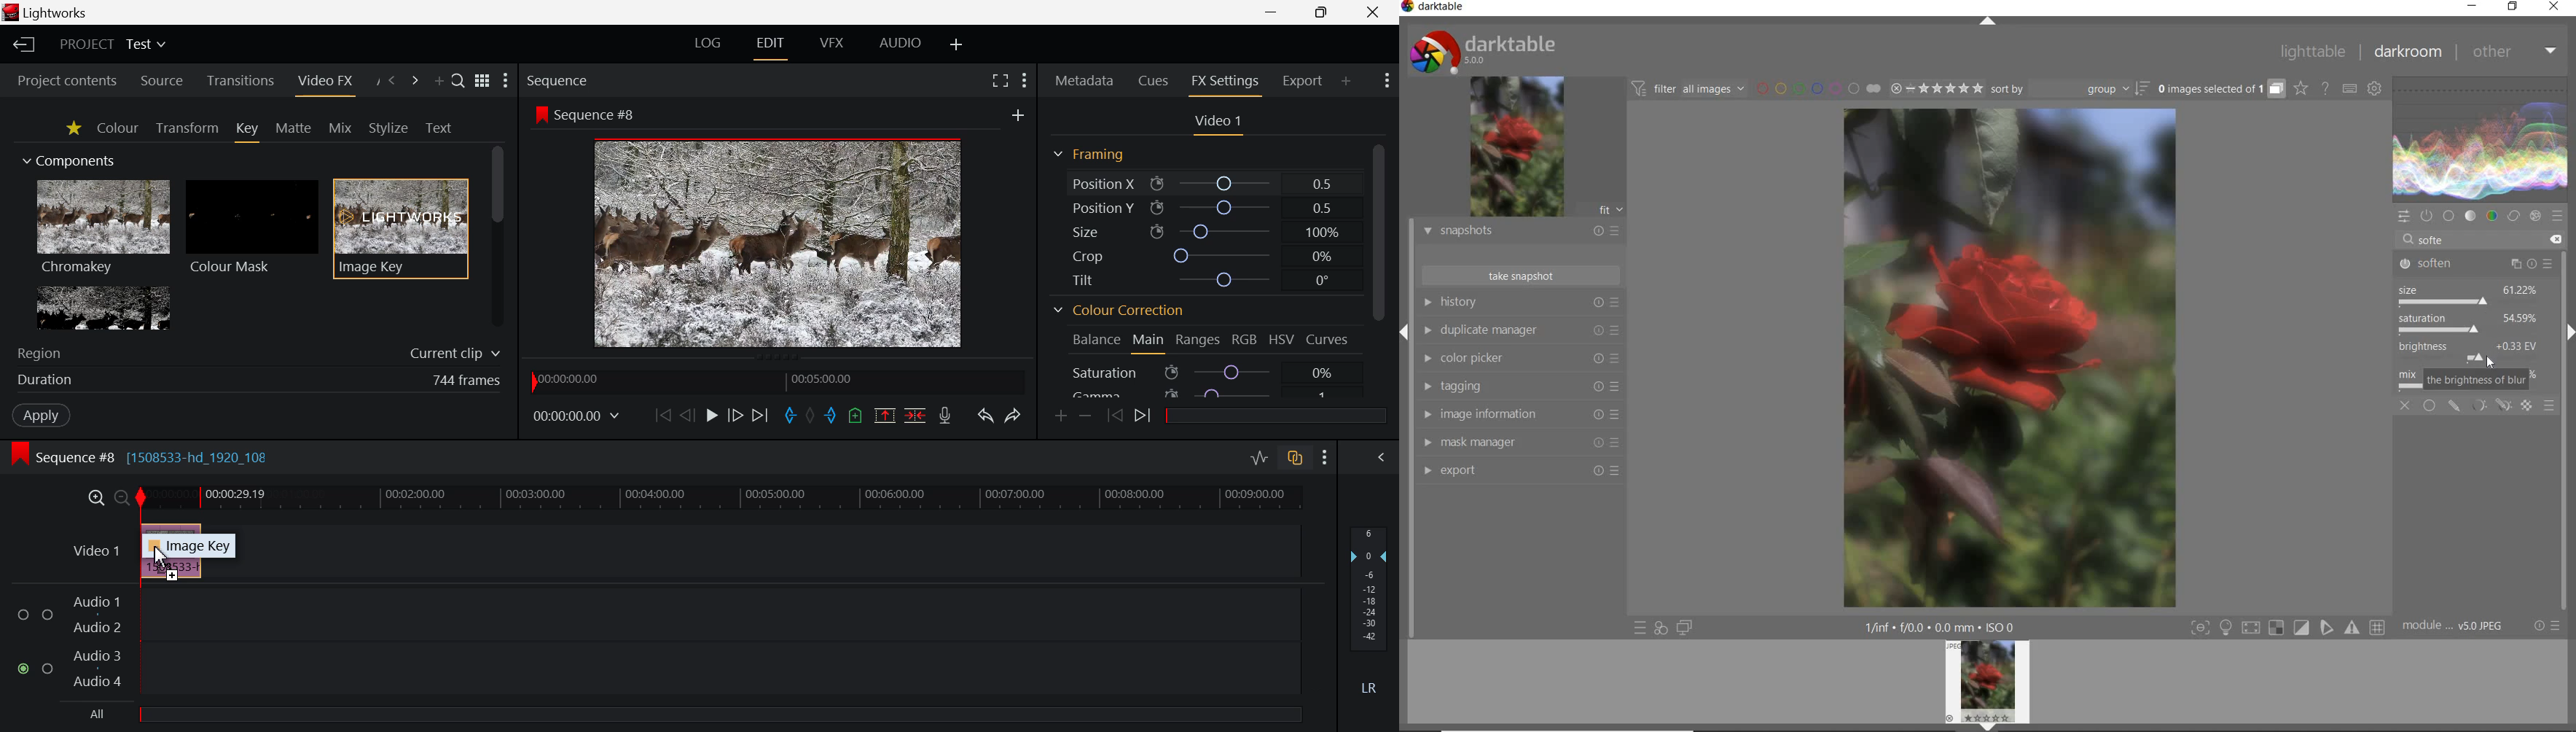 The width and height of the screenshot is (2576, 756). What do you see at coordinates (98, 714) in the screenshot?
I see `All` at bounding box center [98, 714].